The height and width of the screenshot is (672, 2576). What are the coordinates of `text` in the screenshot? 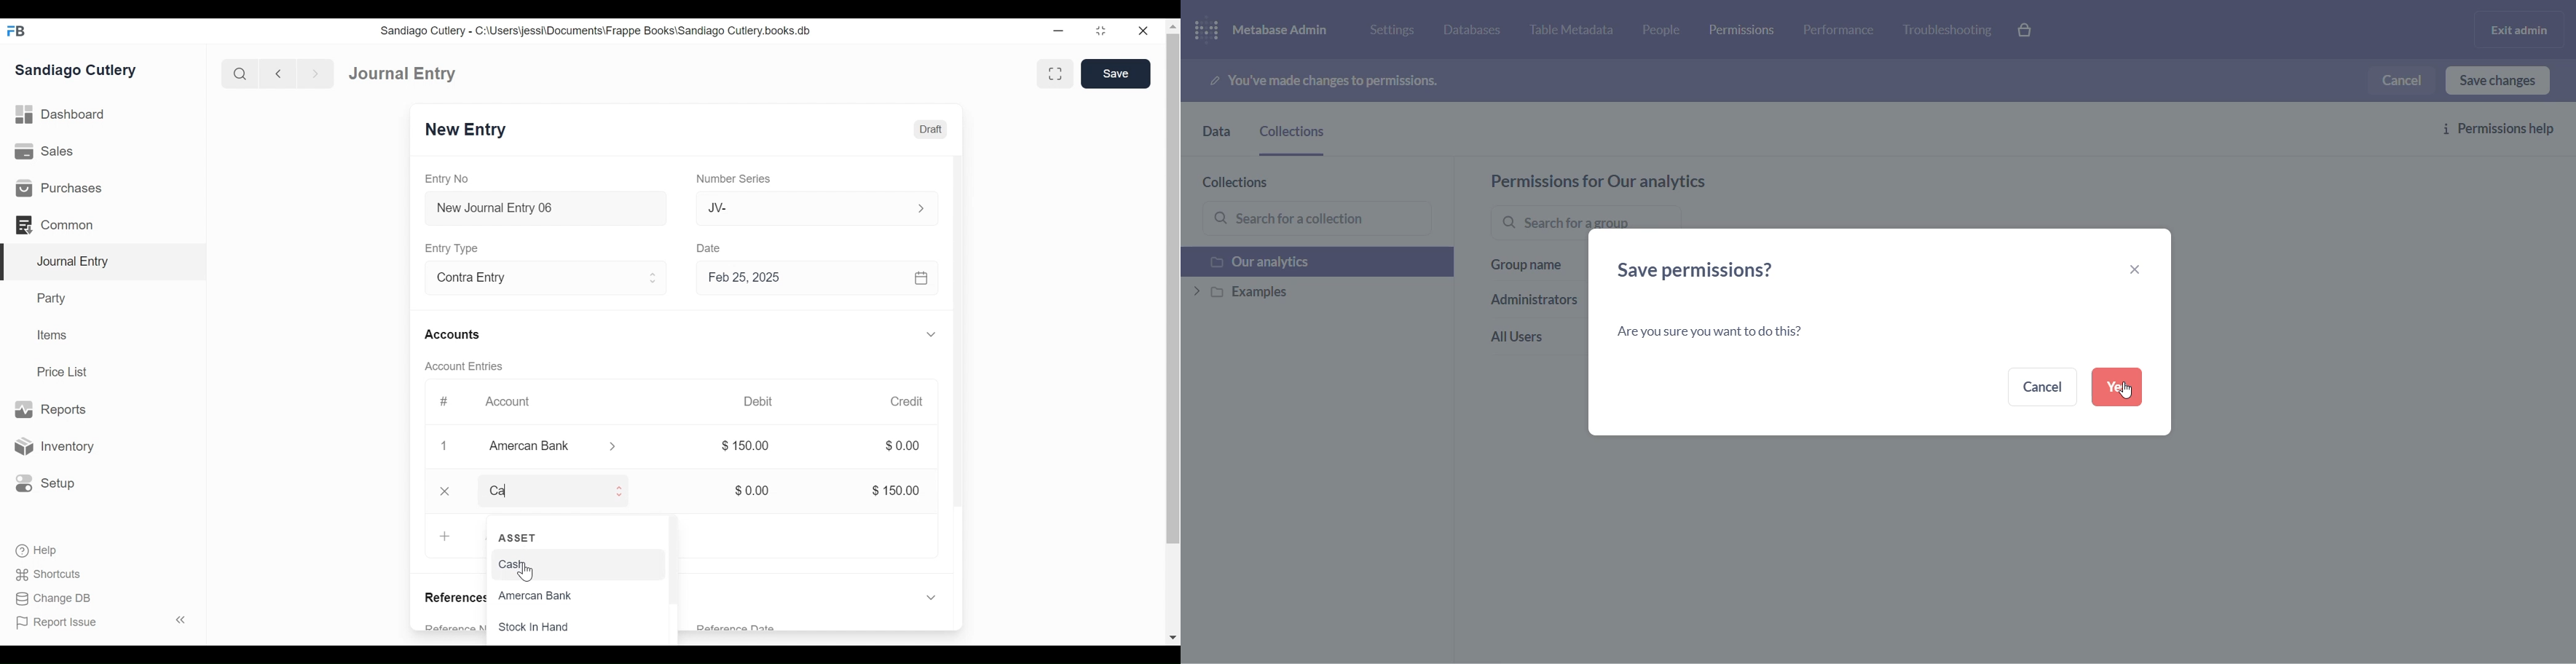 It's located at (1334, 81).